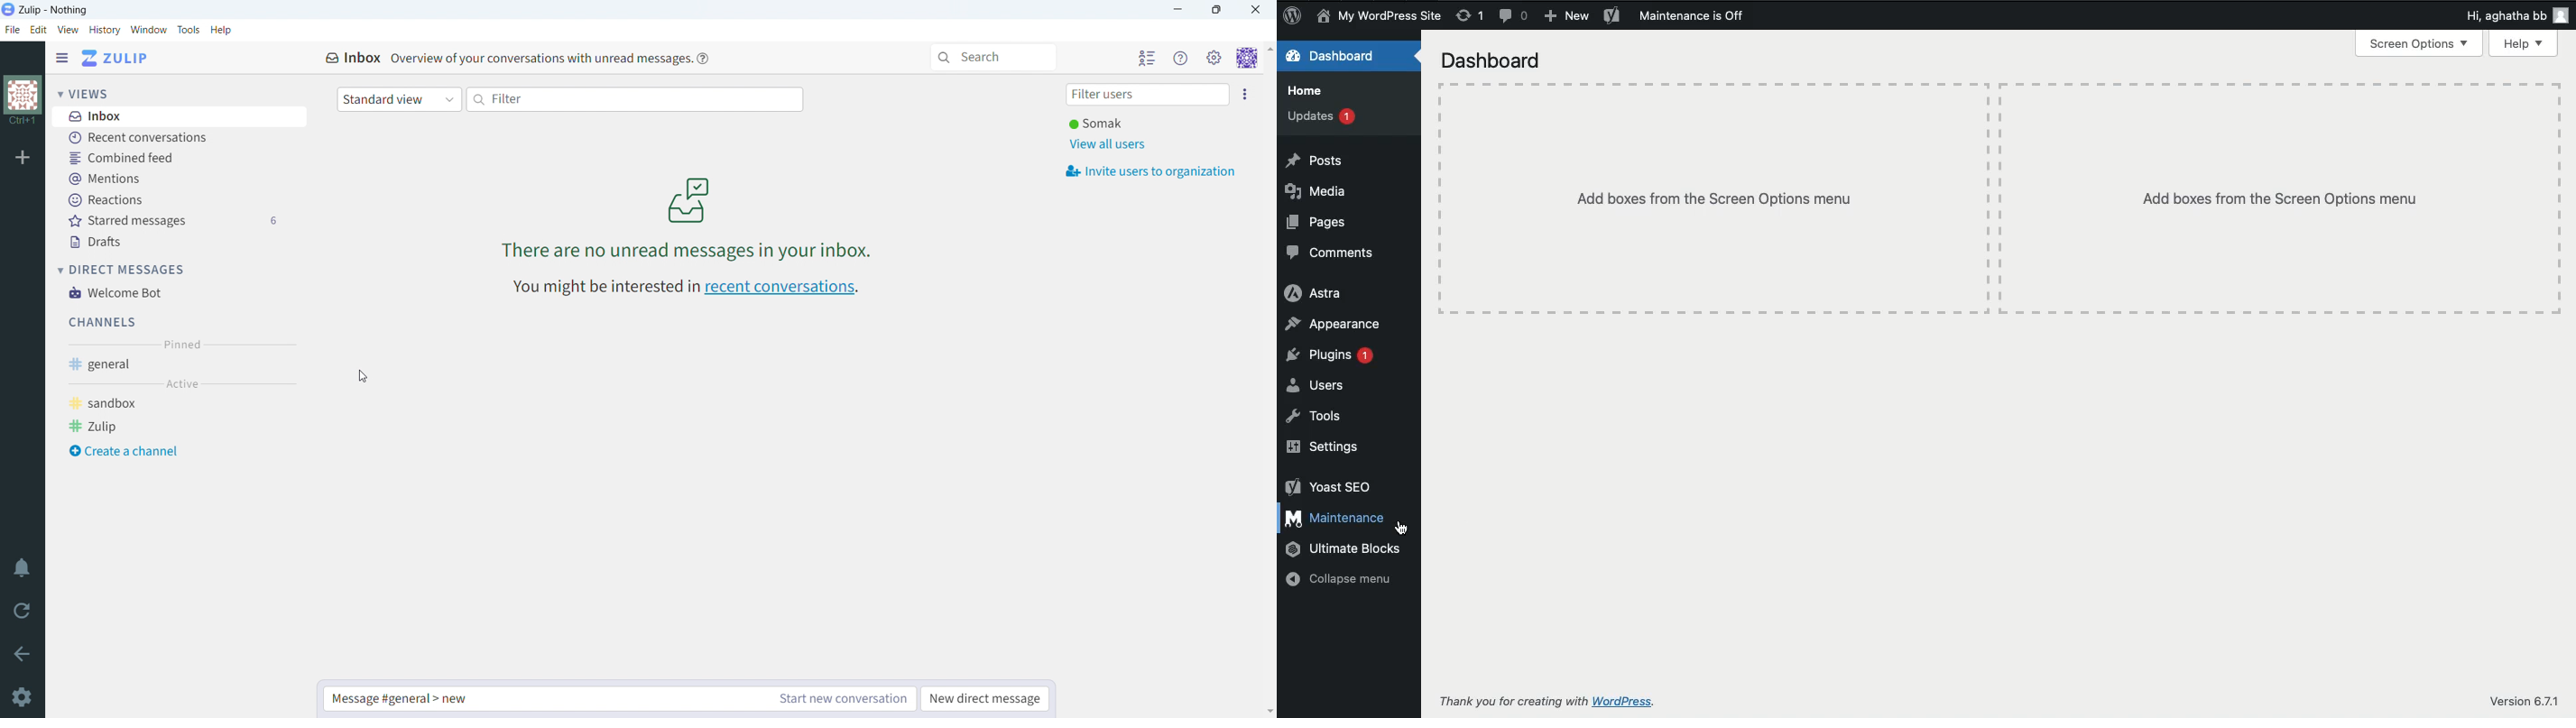  Describe the element at coordinates (704, 59) in the screenshot. I see `help` at that location.